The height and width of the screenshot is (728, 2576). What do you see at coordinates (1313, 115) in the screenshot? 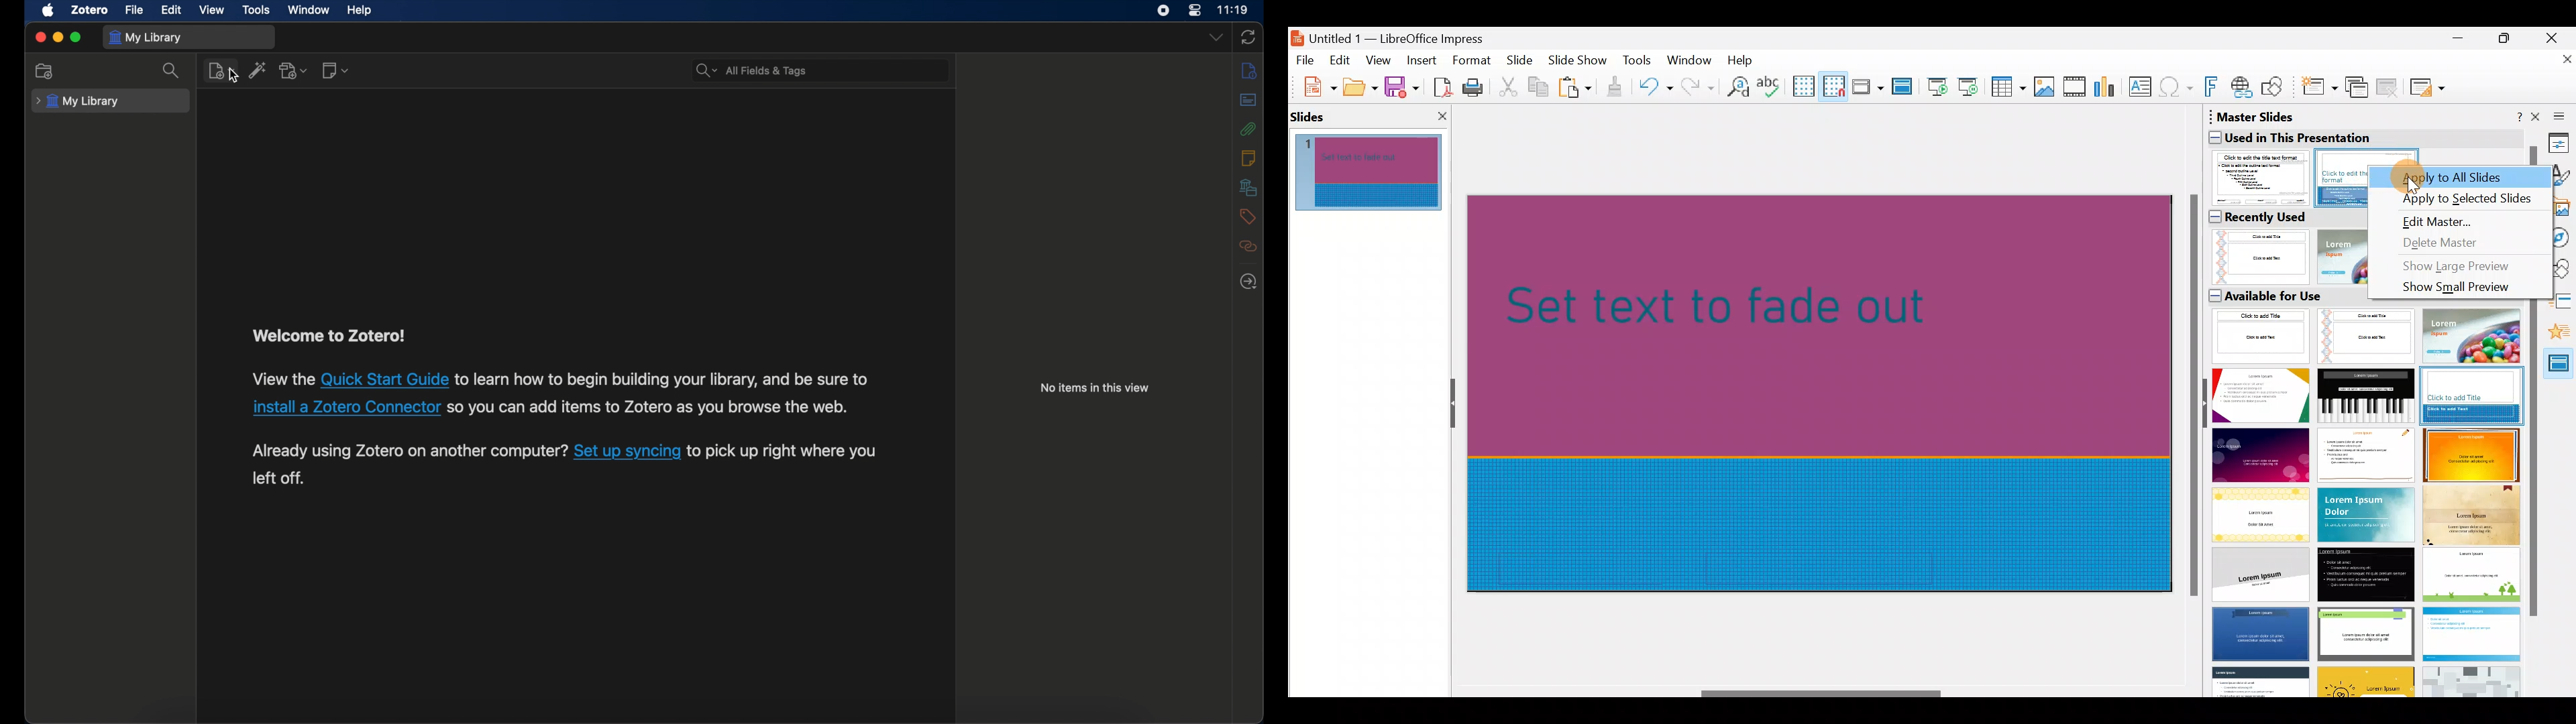
I see `slides` at bounding box center [1313, 115].